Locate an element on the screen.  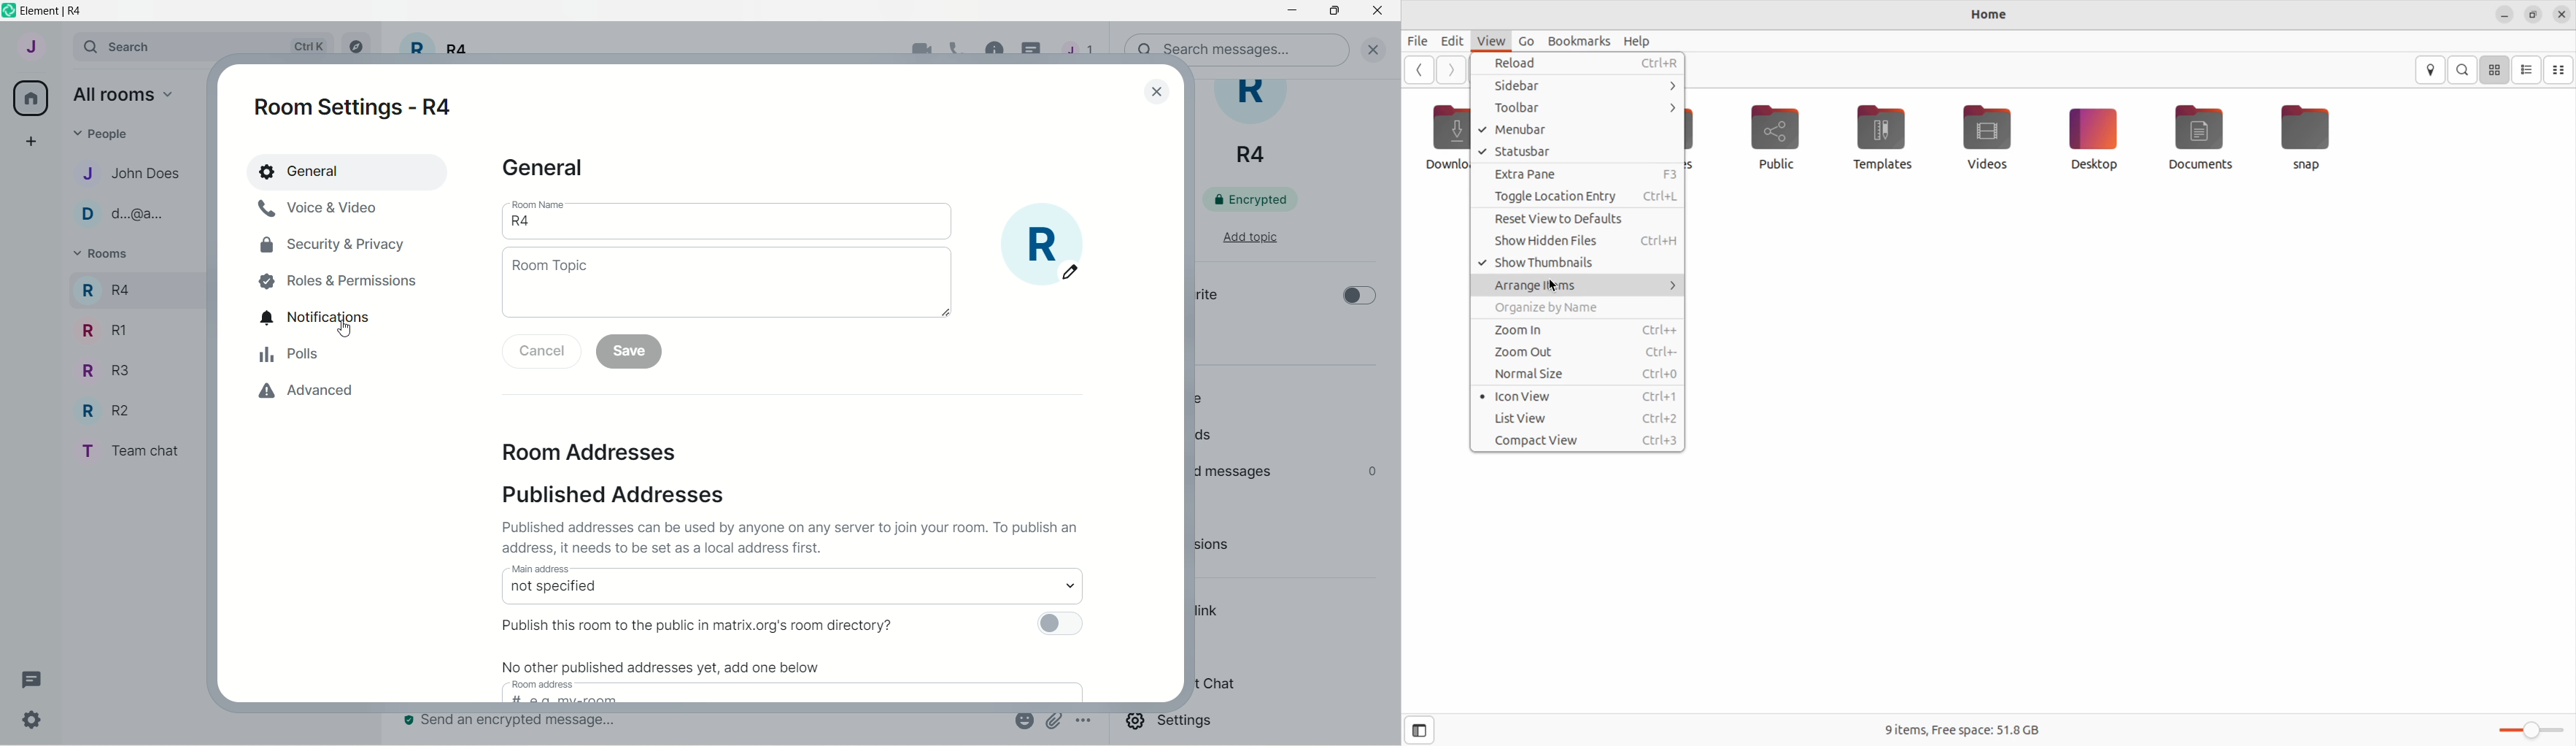
maximize is located at coordinates (1337, 12).